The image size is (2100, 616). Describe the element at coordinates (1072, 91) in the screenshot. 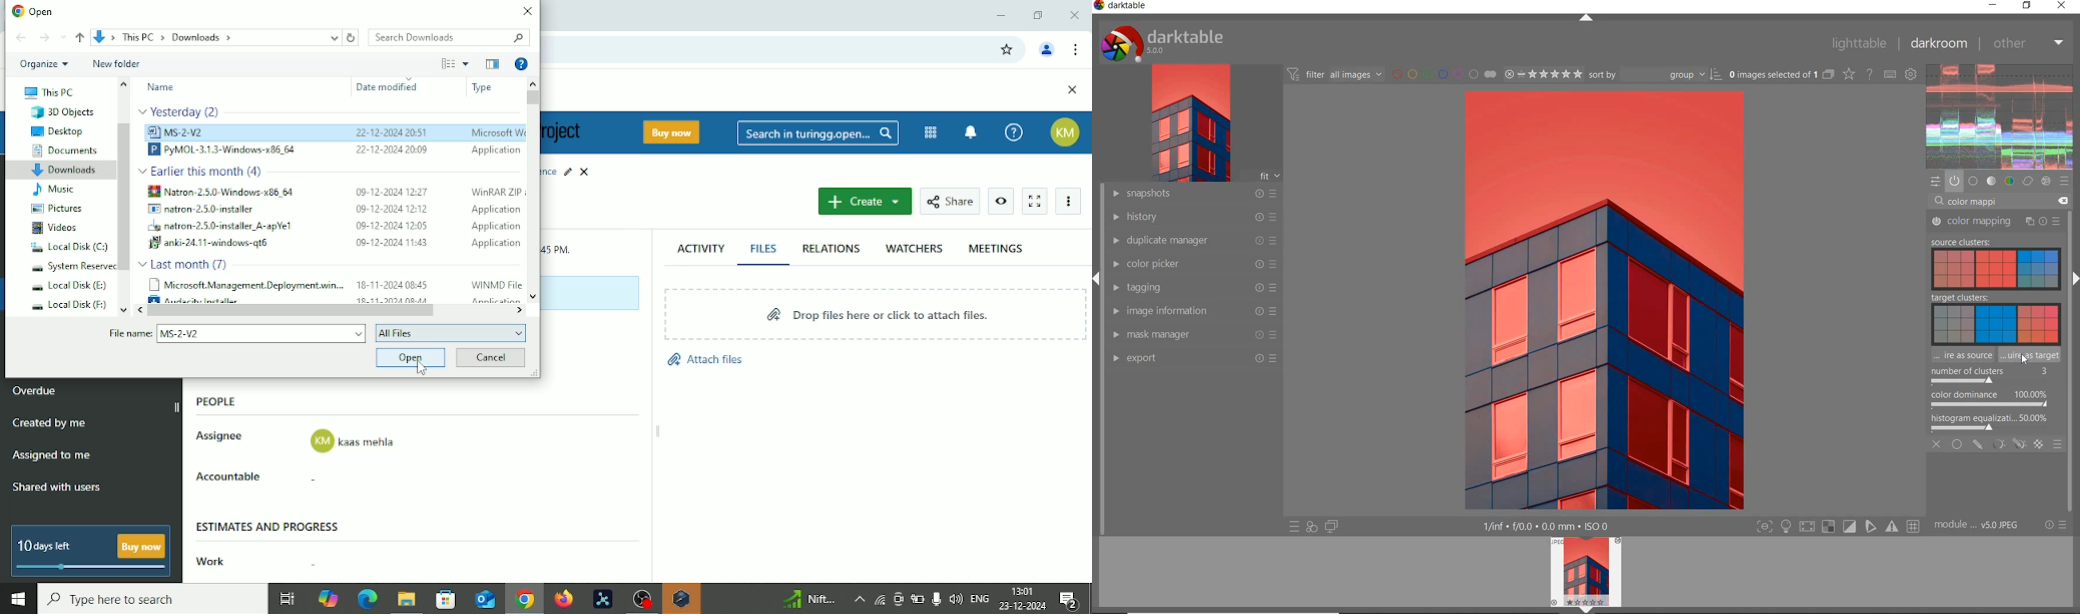

I see `Close` at that location.